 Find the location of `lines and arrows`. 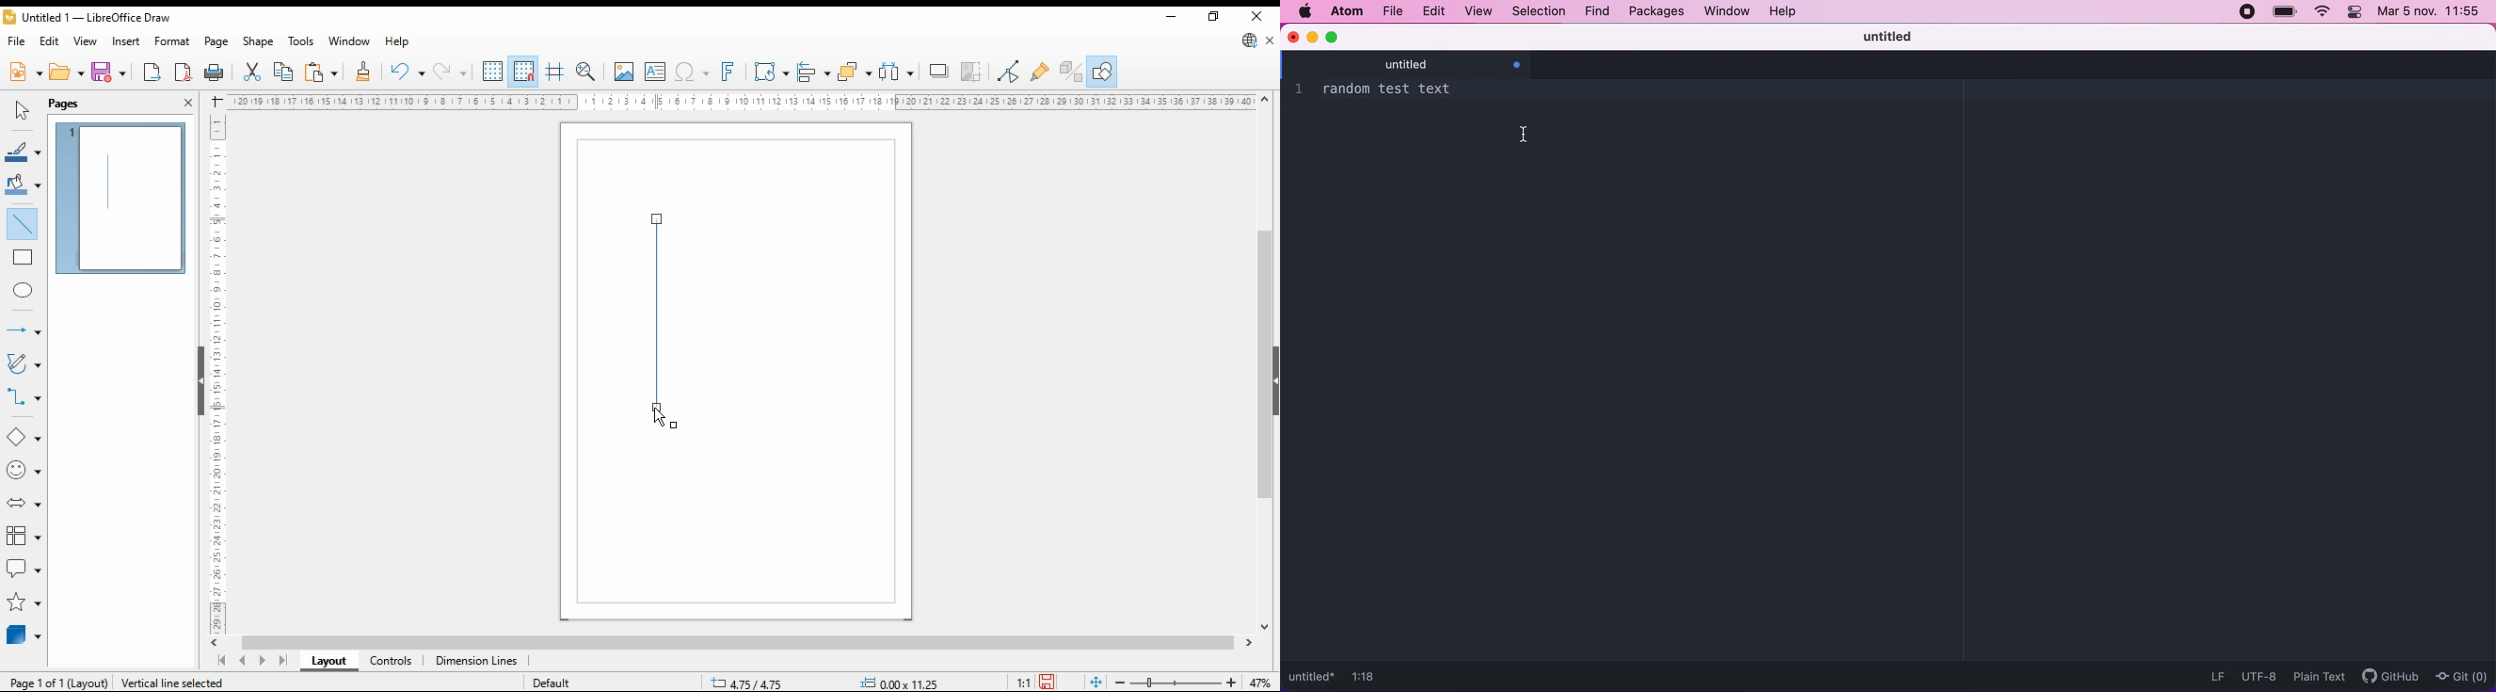

lines and arrows is located at coordinates (23, 332).